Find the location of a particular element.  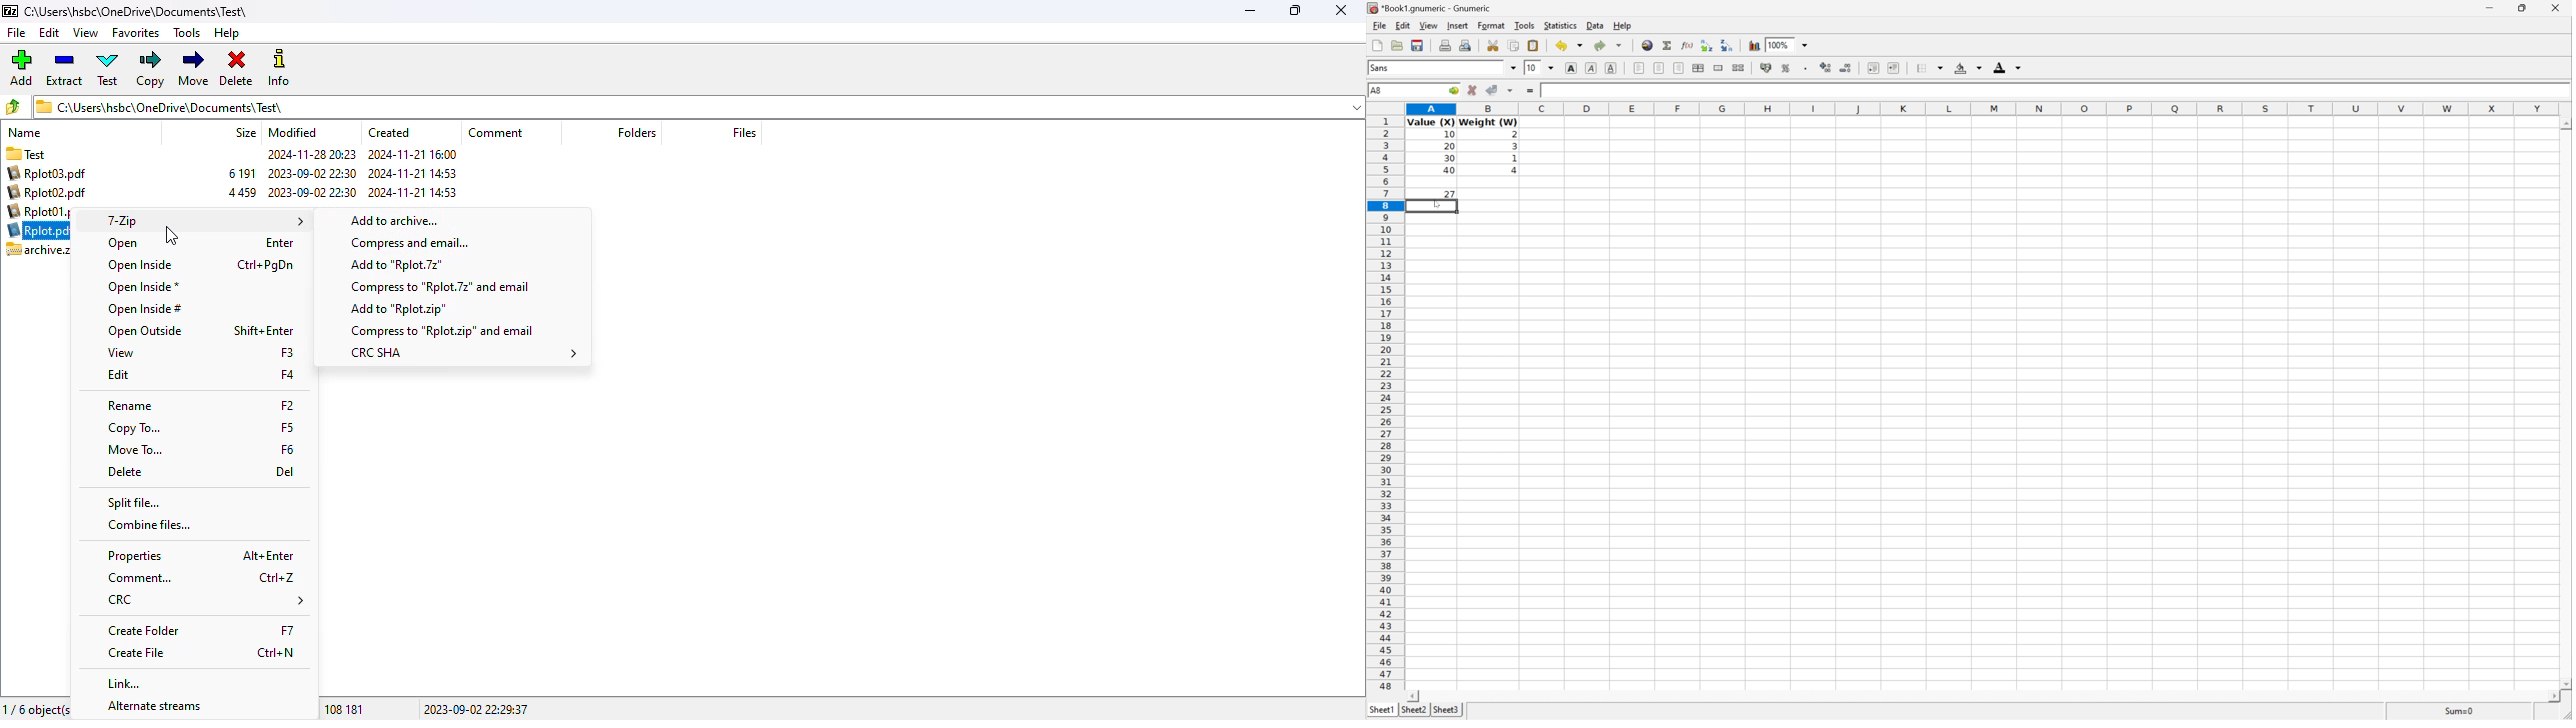

Align Left is located at coordinates (1639, 67).